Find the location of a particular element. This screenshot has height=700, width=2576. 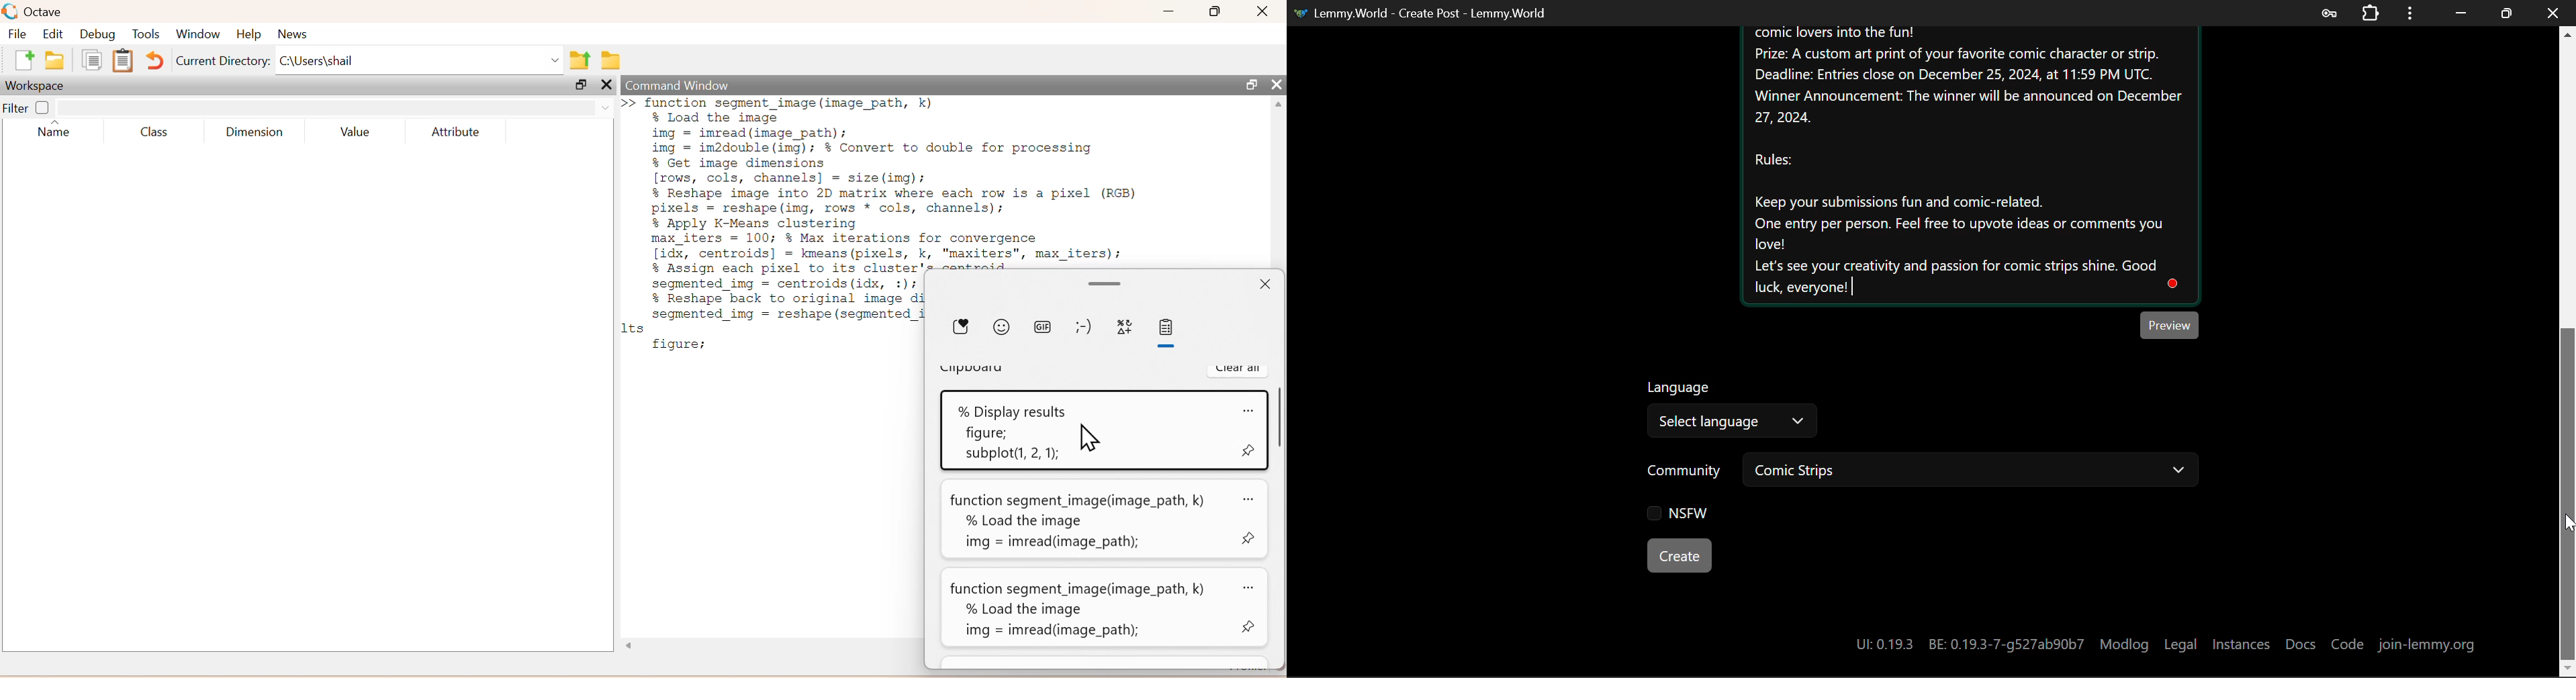

Language is located at coordinates (1681, 385).